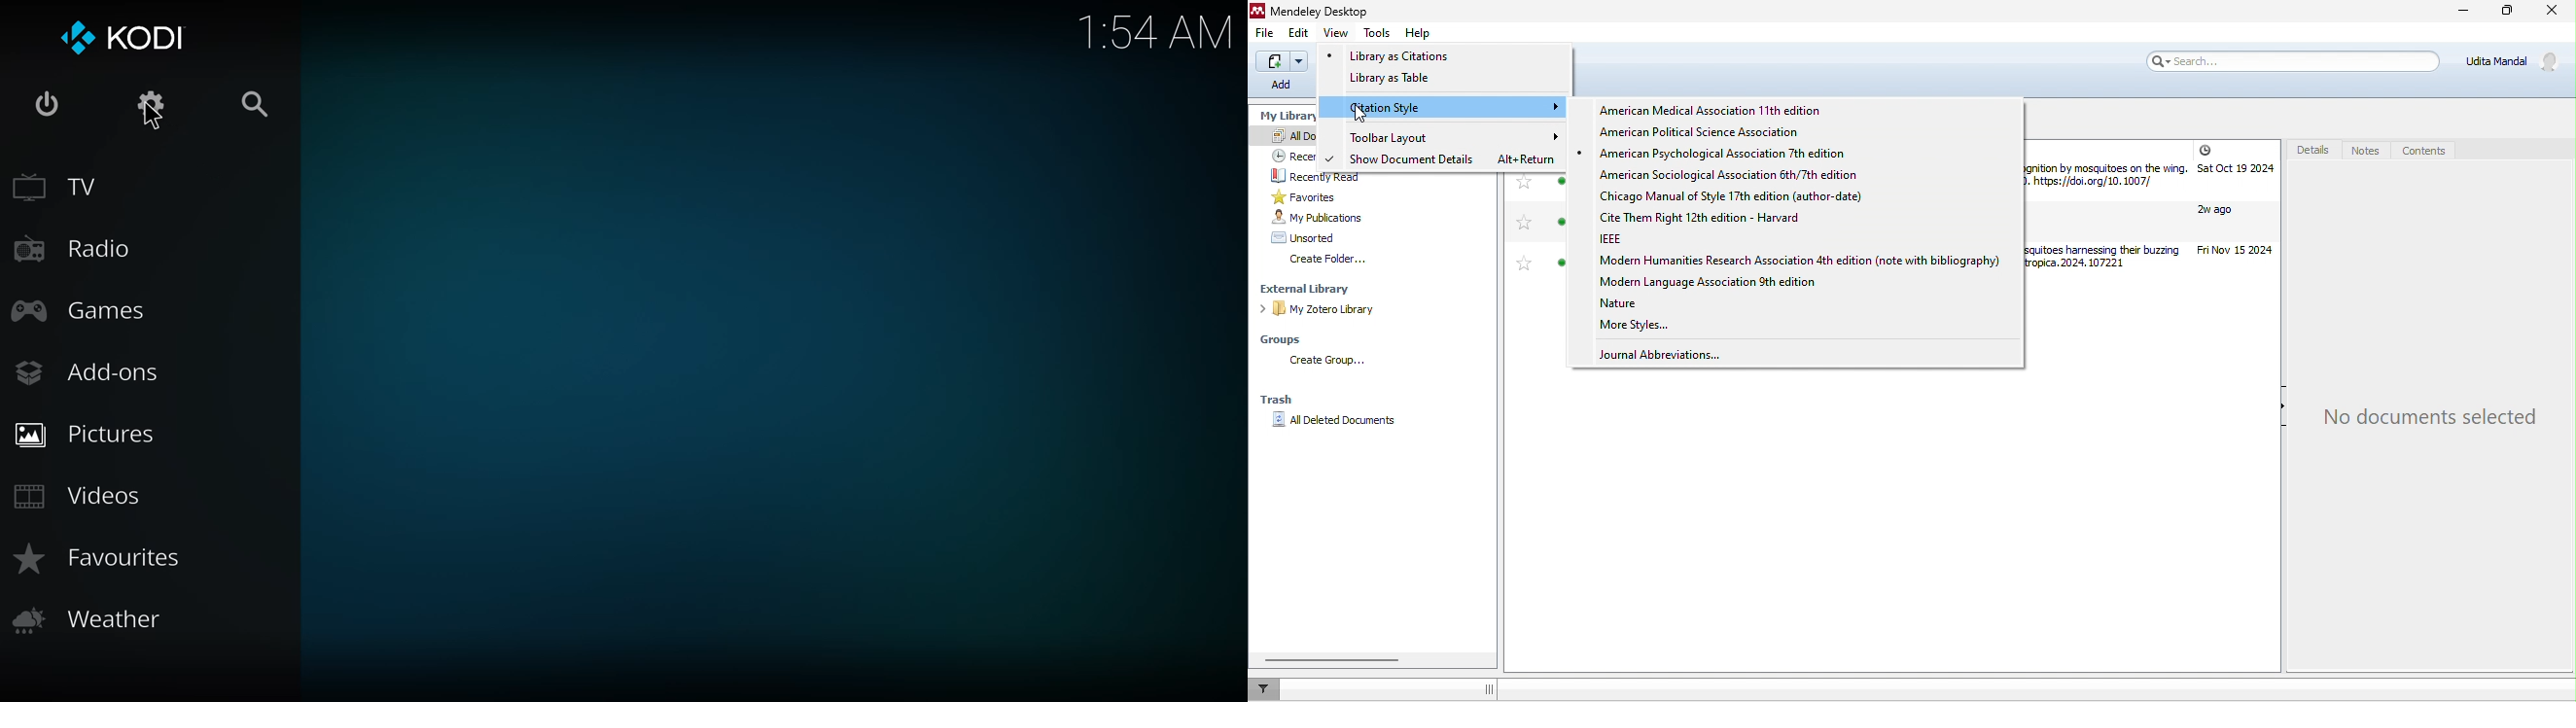 This screenshot has width=2576, height=728. I want to click on kodi, so click(125, 38).